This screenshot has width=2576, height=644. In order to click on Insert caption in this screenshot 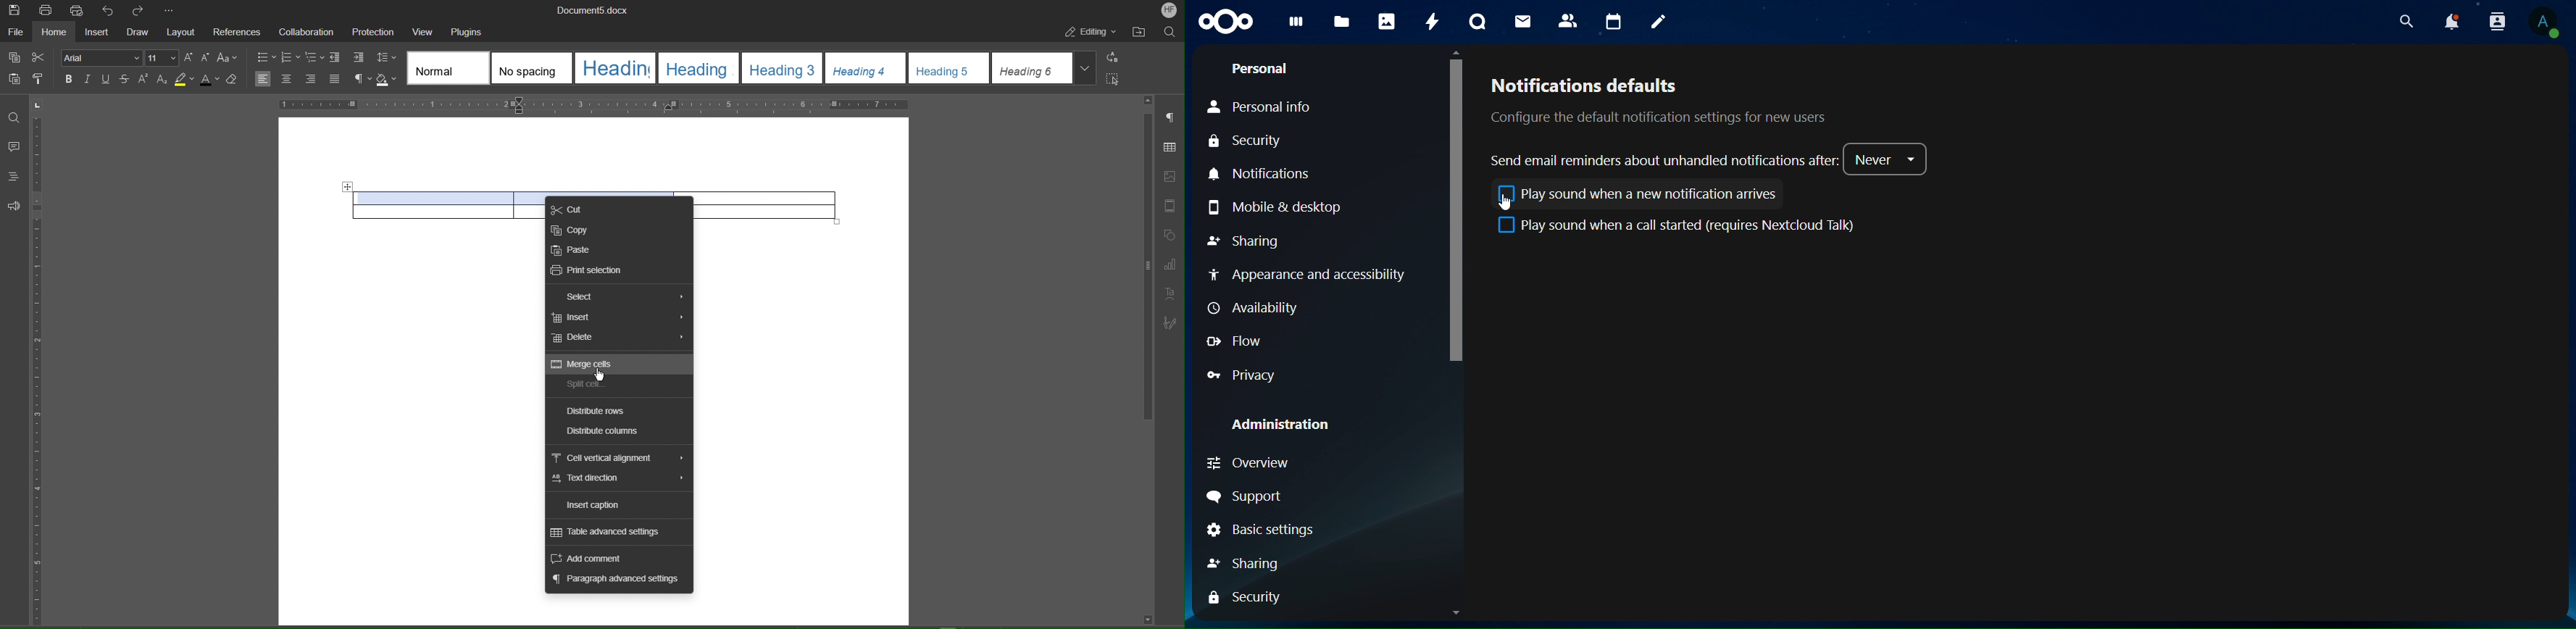, I will do `click(596, 507)`.